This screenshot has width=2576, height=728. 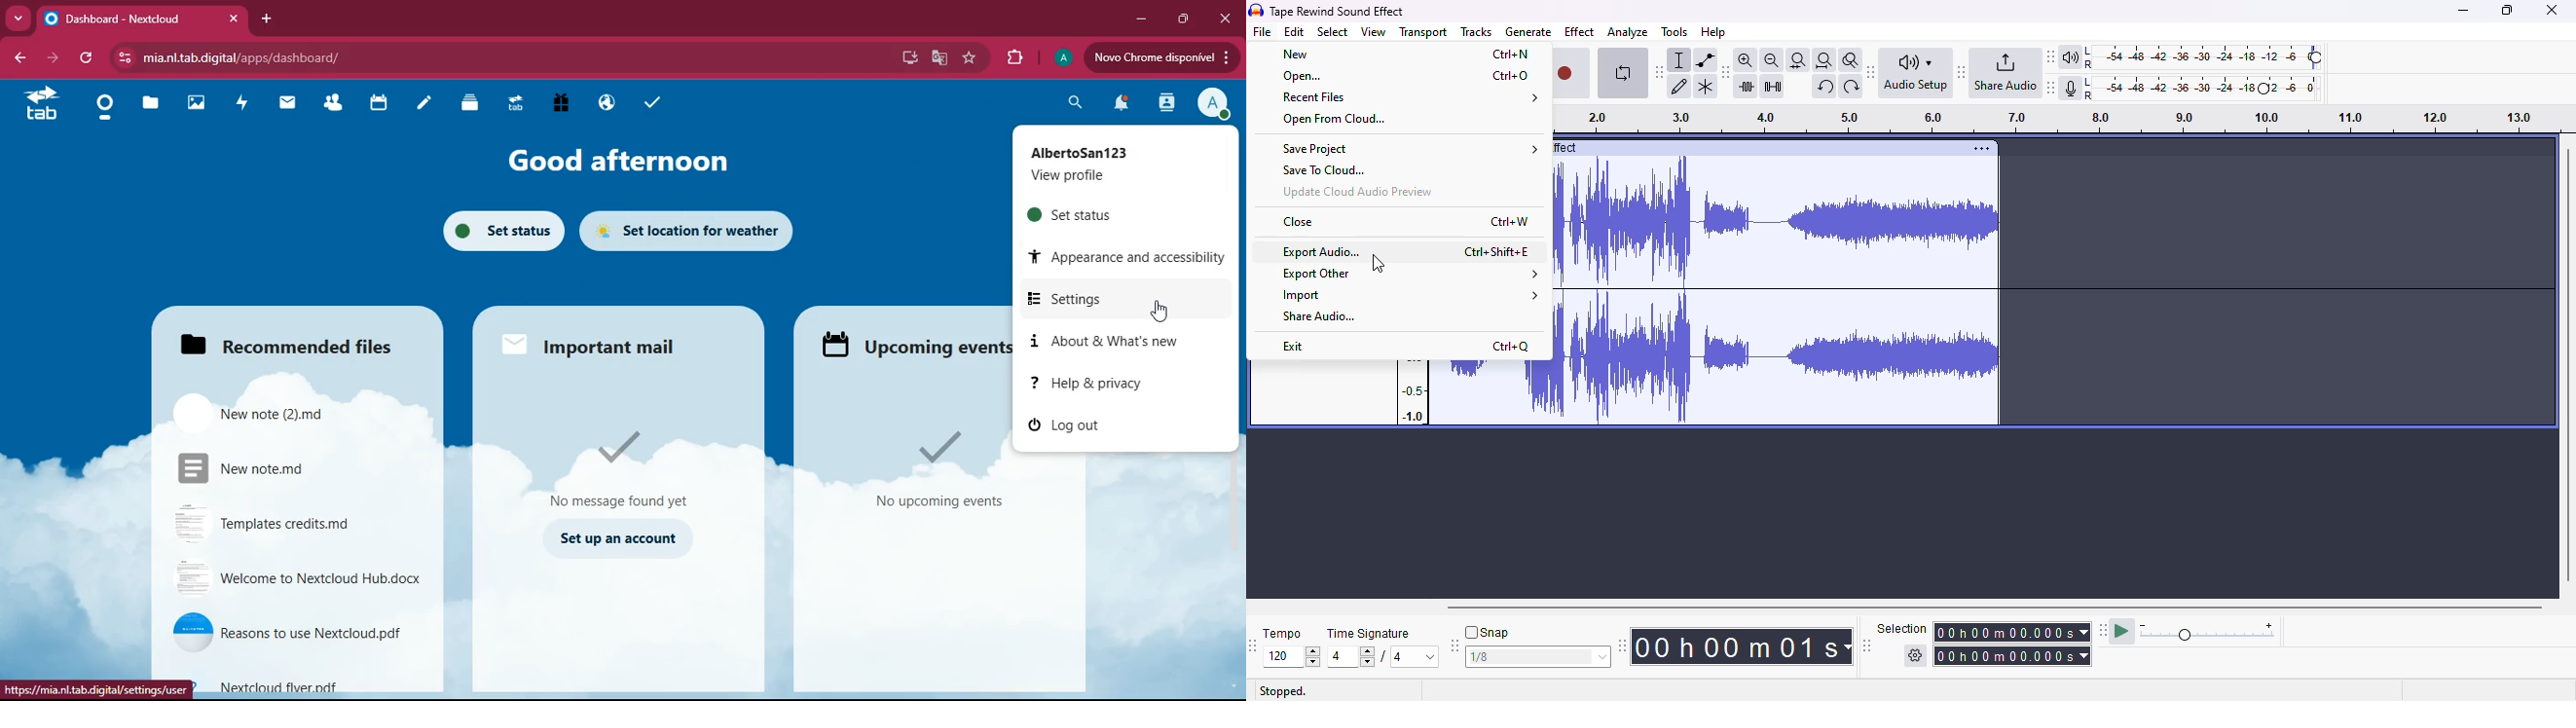 I want to click on set up, so click(x=621, y=539).